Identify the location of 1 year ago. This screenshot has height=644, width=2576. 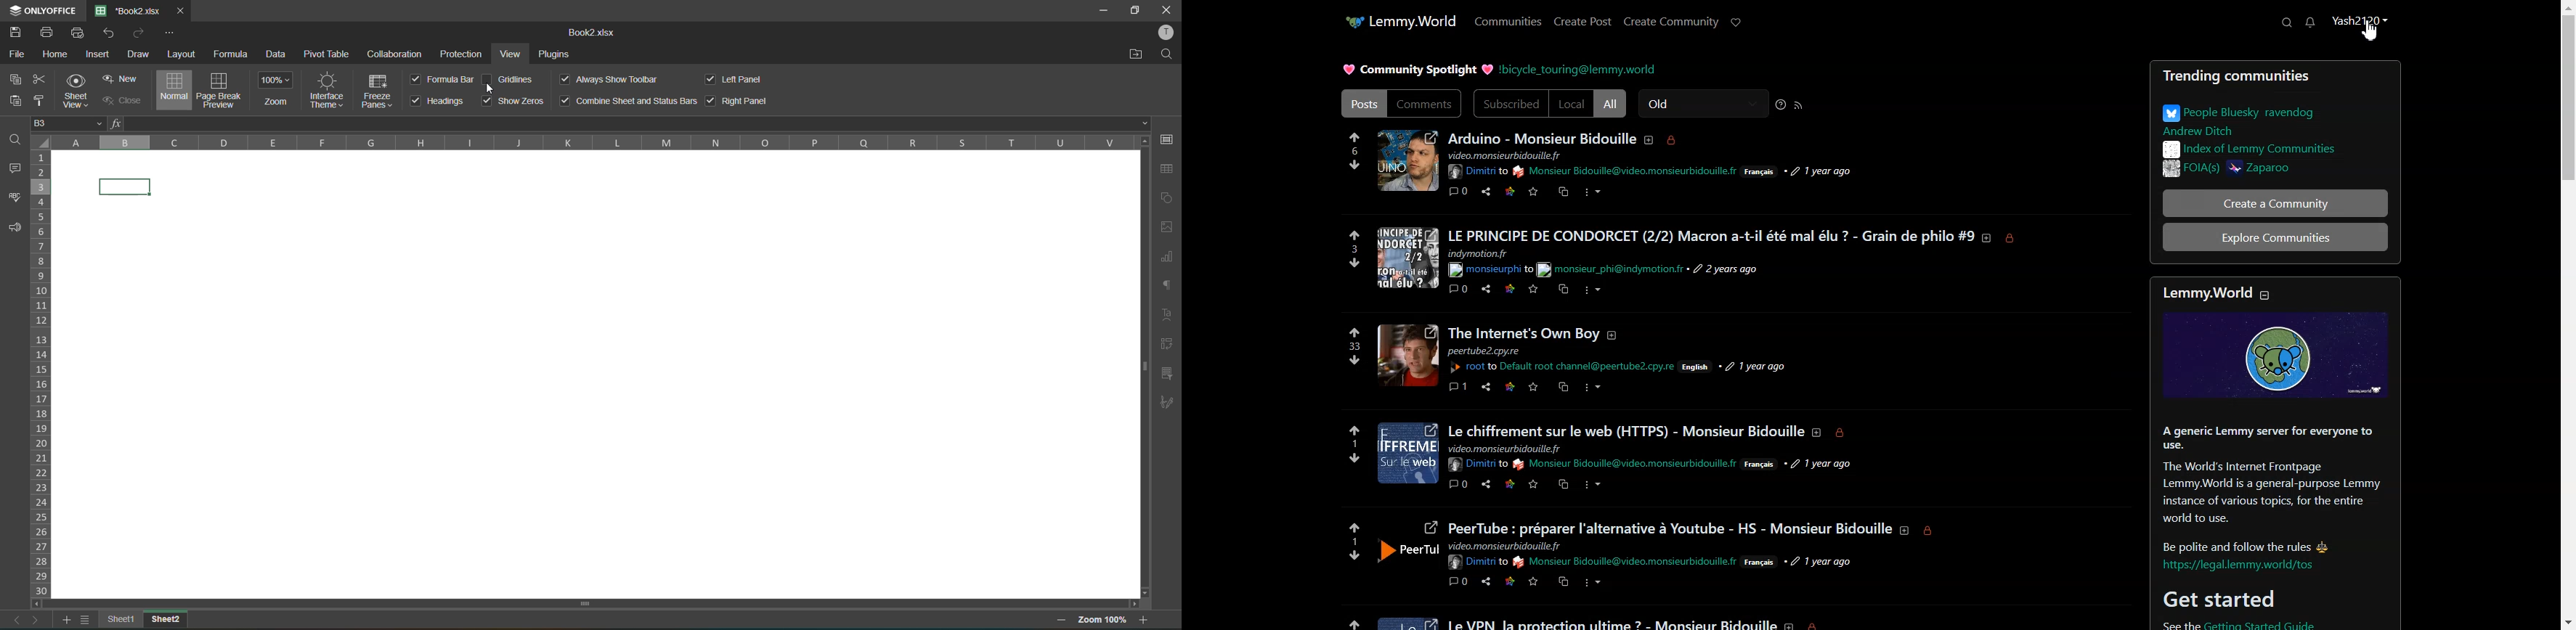
(1756, 361).